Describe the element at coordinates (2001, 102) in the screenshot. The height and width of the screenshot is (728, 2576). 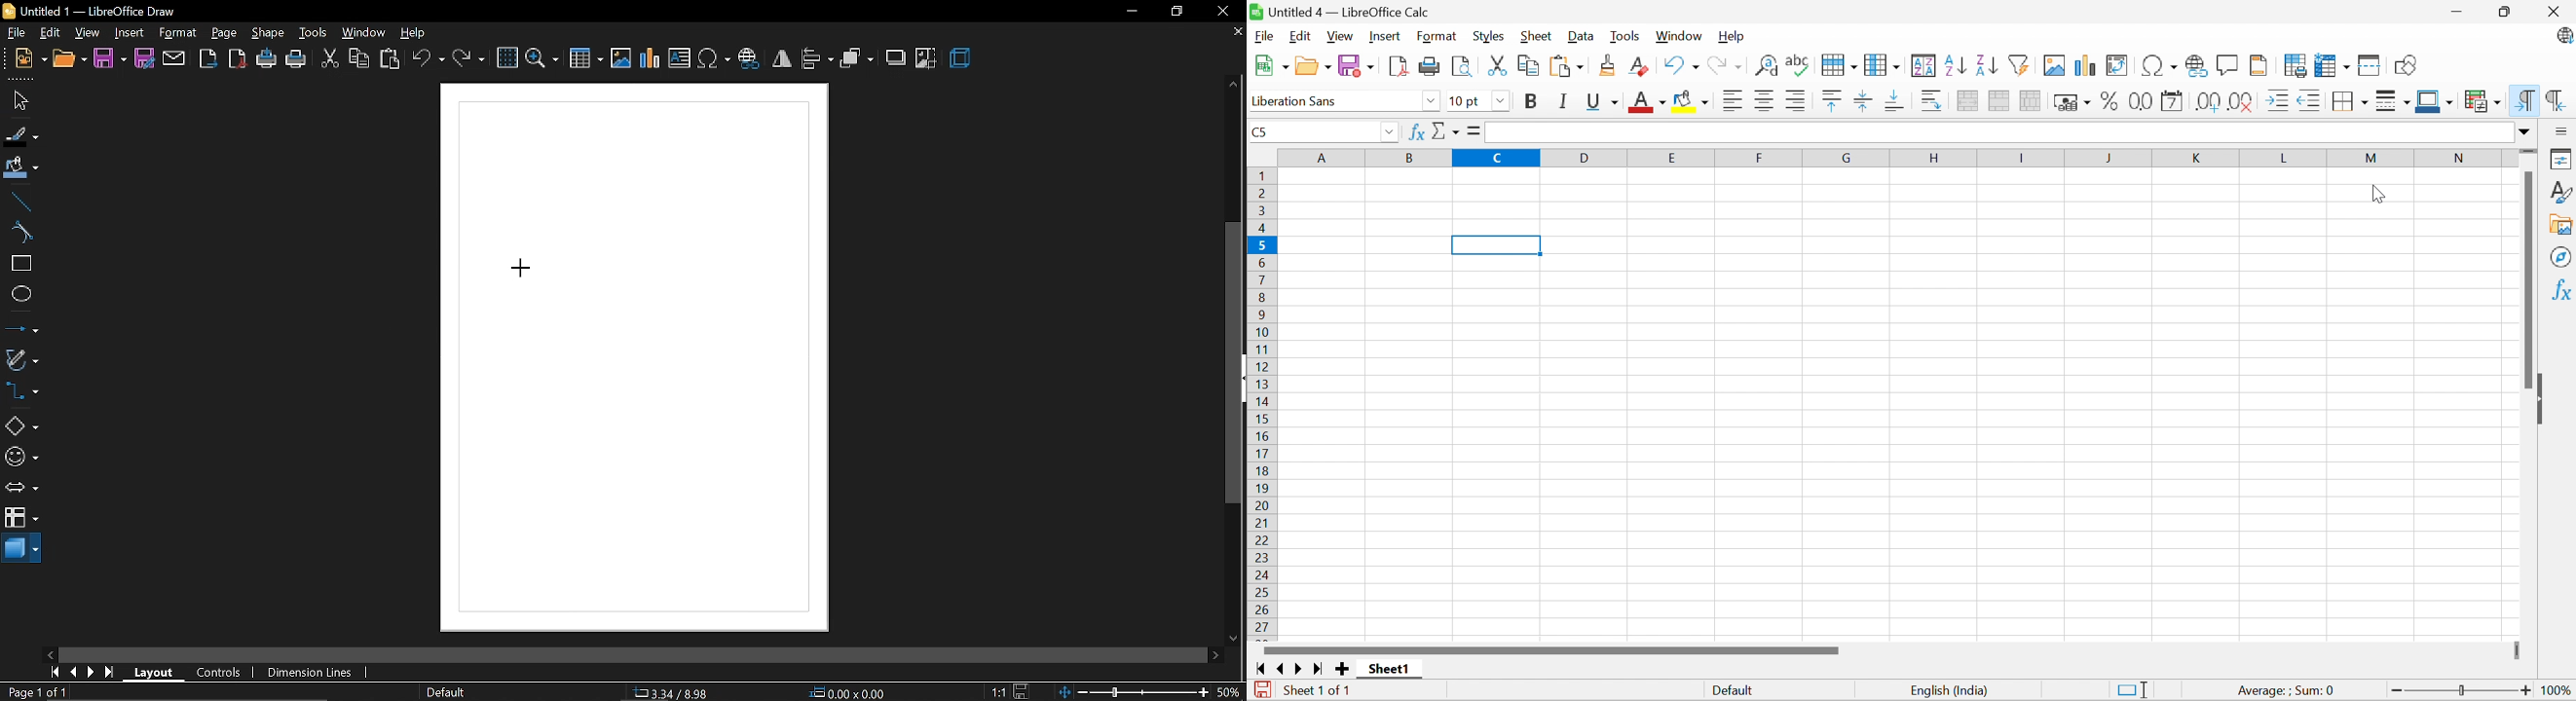
I see `Merge cells` at that location.